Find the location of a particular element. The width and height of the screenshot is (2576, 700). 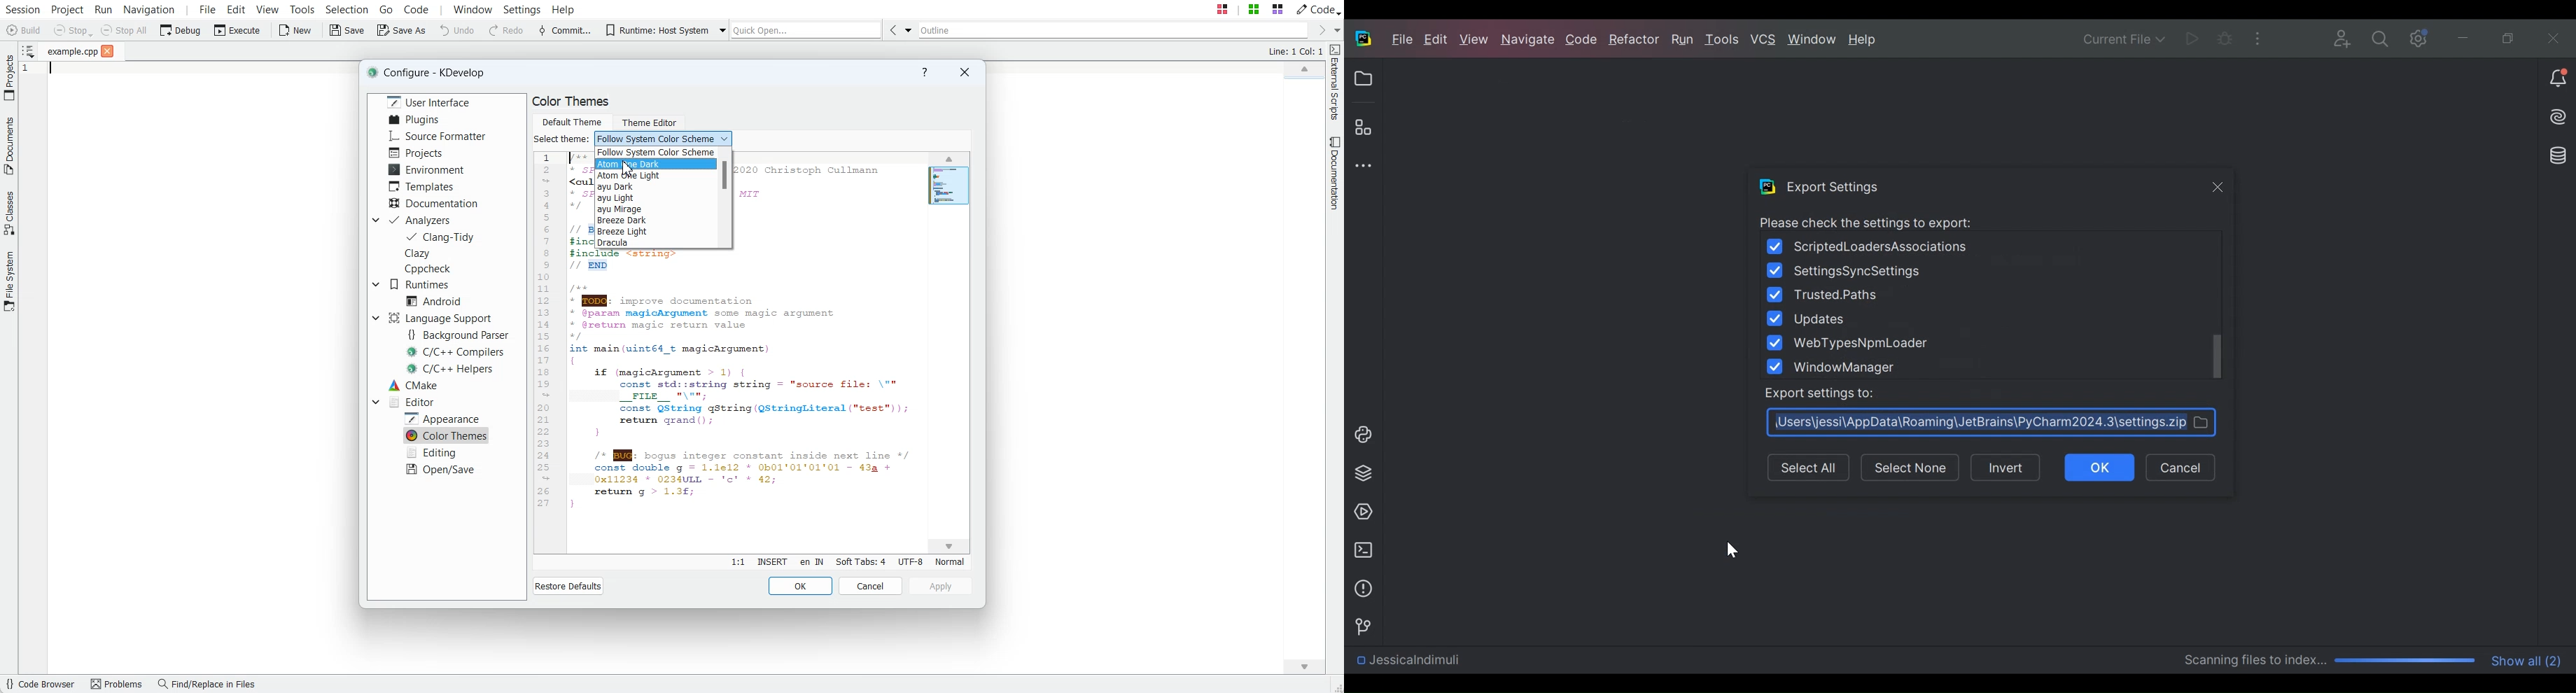

Scanning Progress is located at coordinates (2331, 661).